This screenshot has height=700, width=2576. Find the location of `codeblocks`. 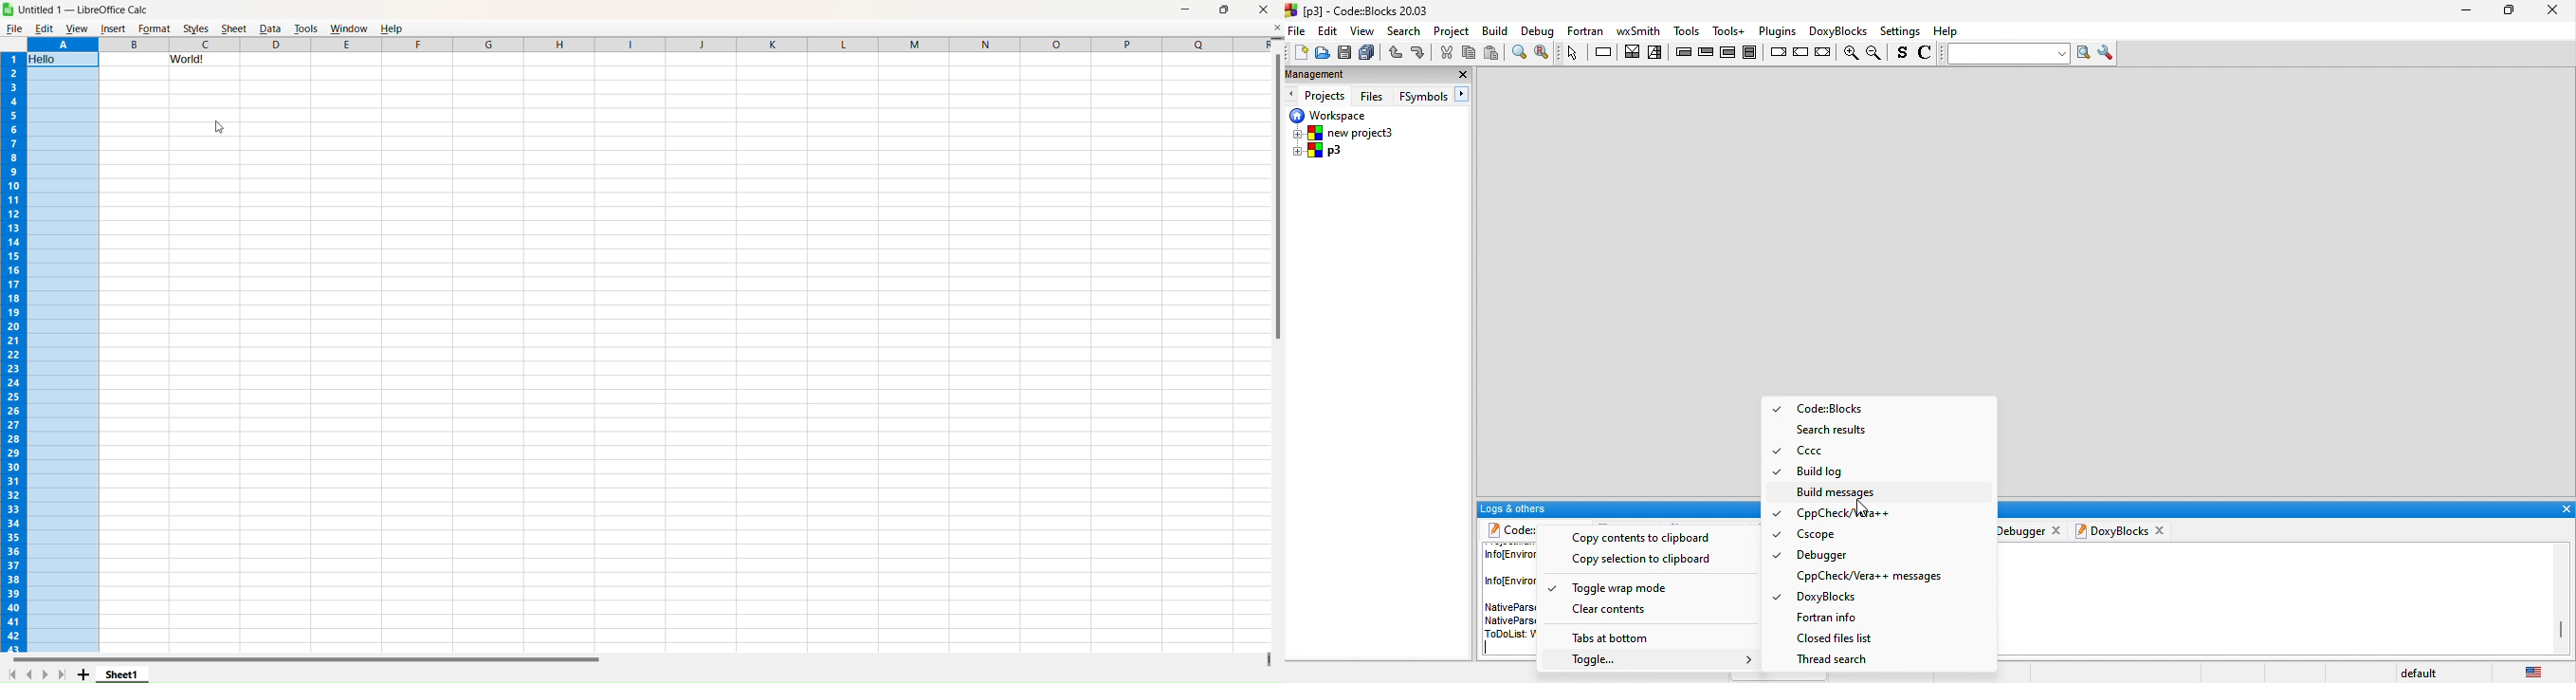

codeblocks is located at coordinates (1825, 408).